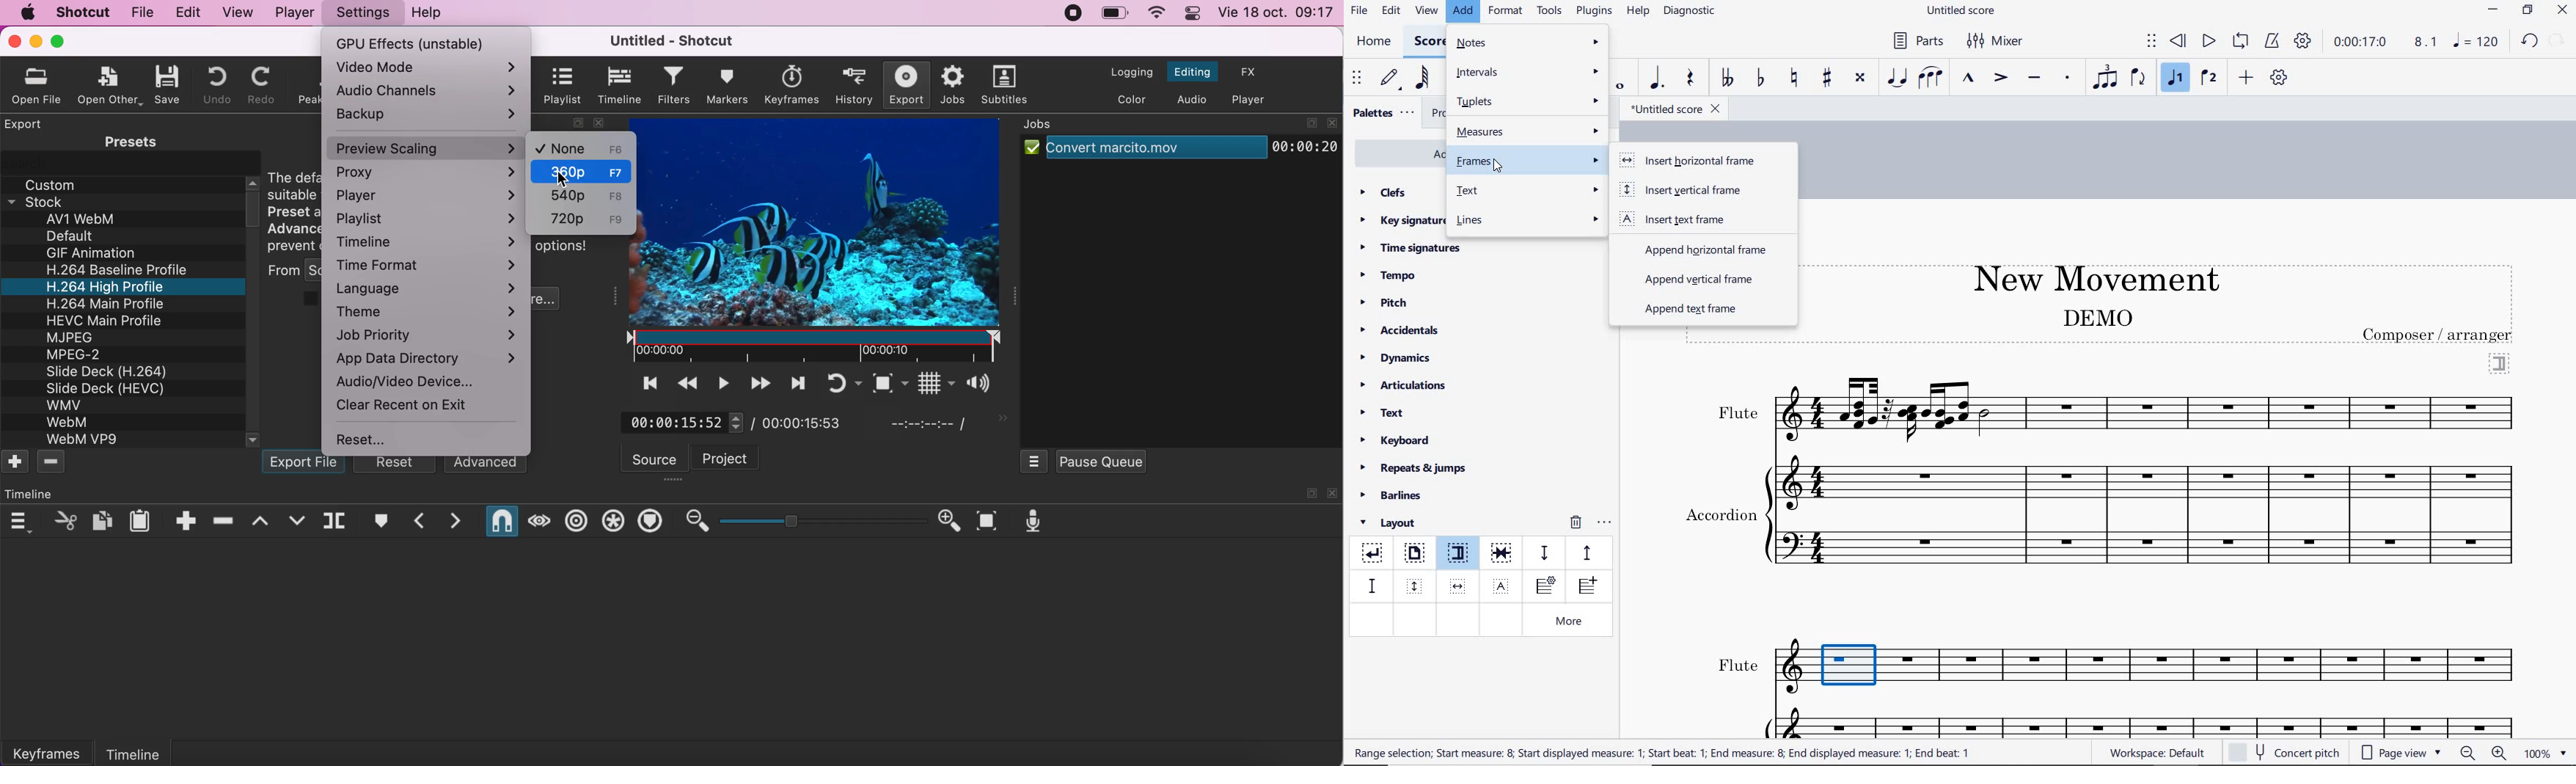 The height and width of the screenshot is (784, 2576). Describe the element at coordinates (2242, 42) in the screenshot. I see `loop playback` at that location.